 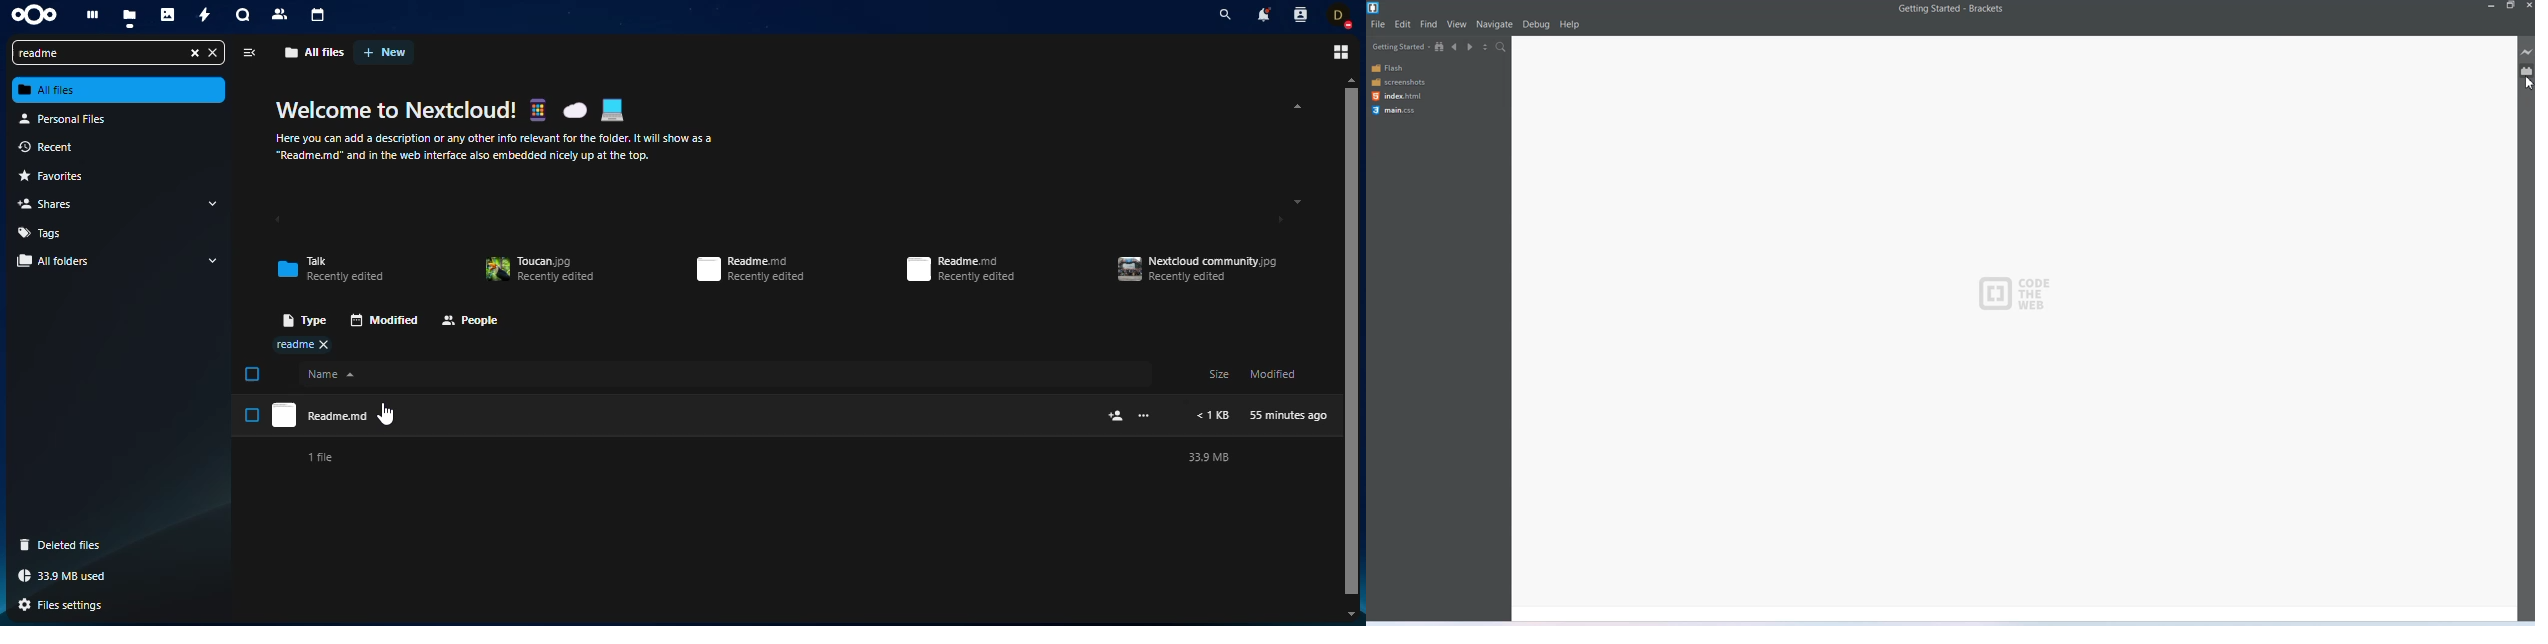 I want to click on shares, so click(x=53, y=203).